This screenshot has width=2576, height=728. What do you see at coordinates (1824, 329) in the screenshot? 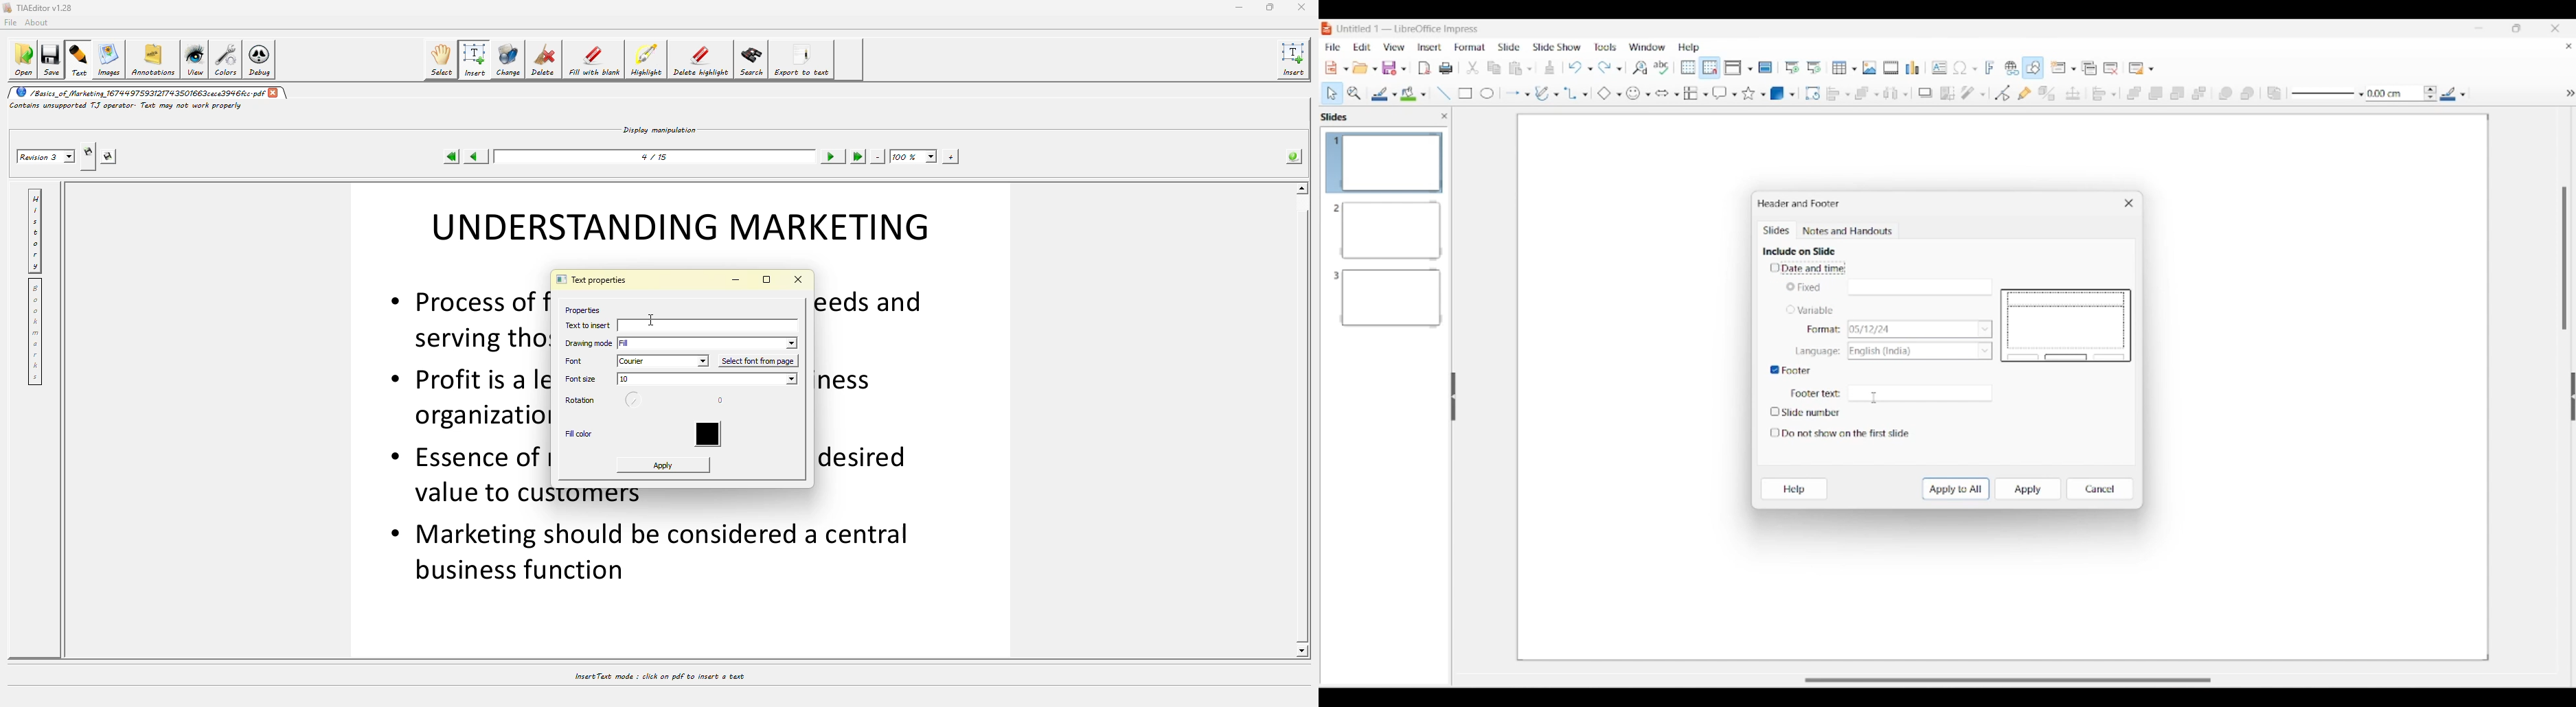
I see `Indicates format options` at bounding box center [1824, 329].